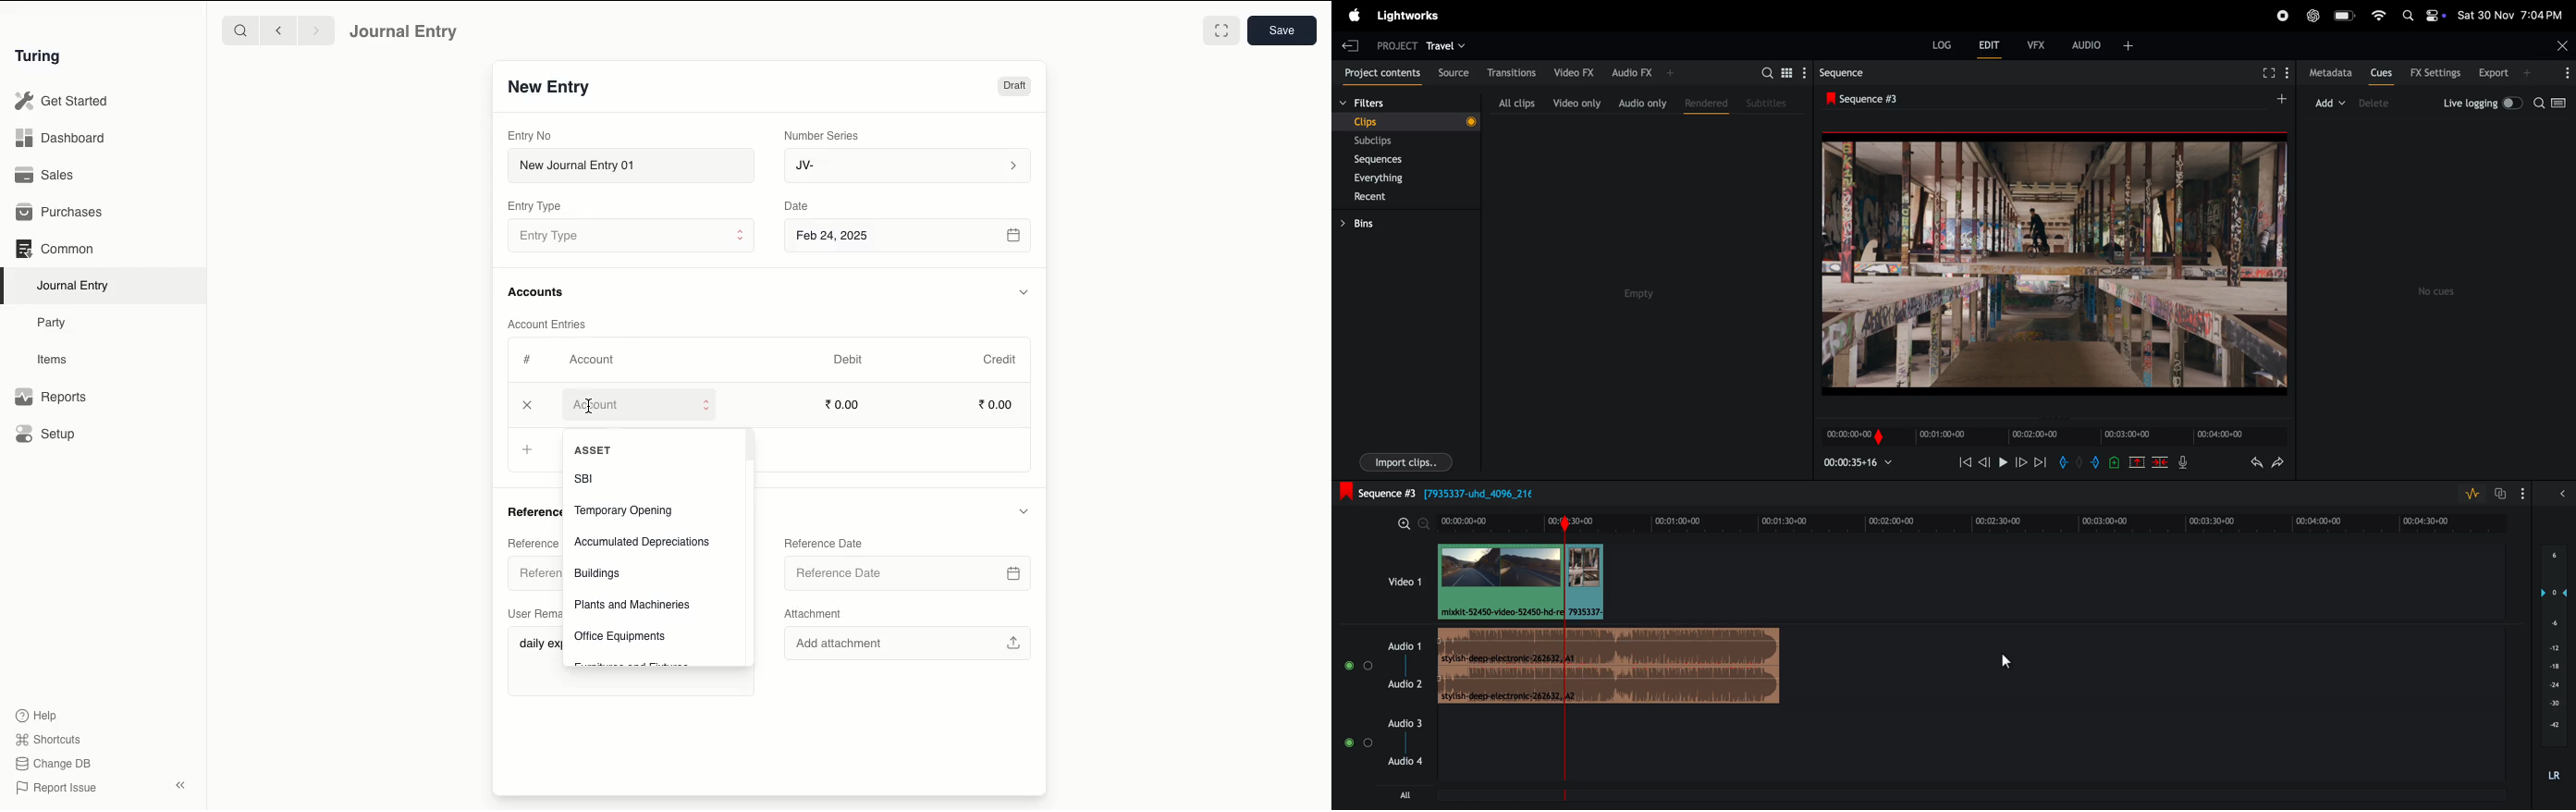 This screenshot has height=812, width=2576. I want to click on add, so click(2277, 100).